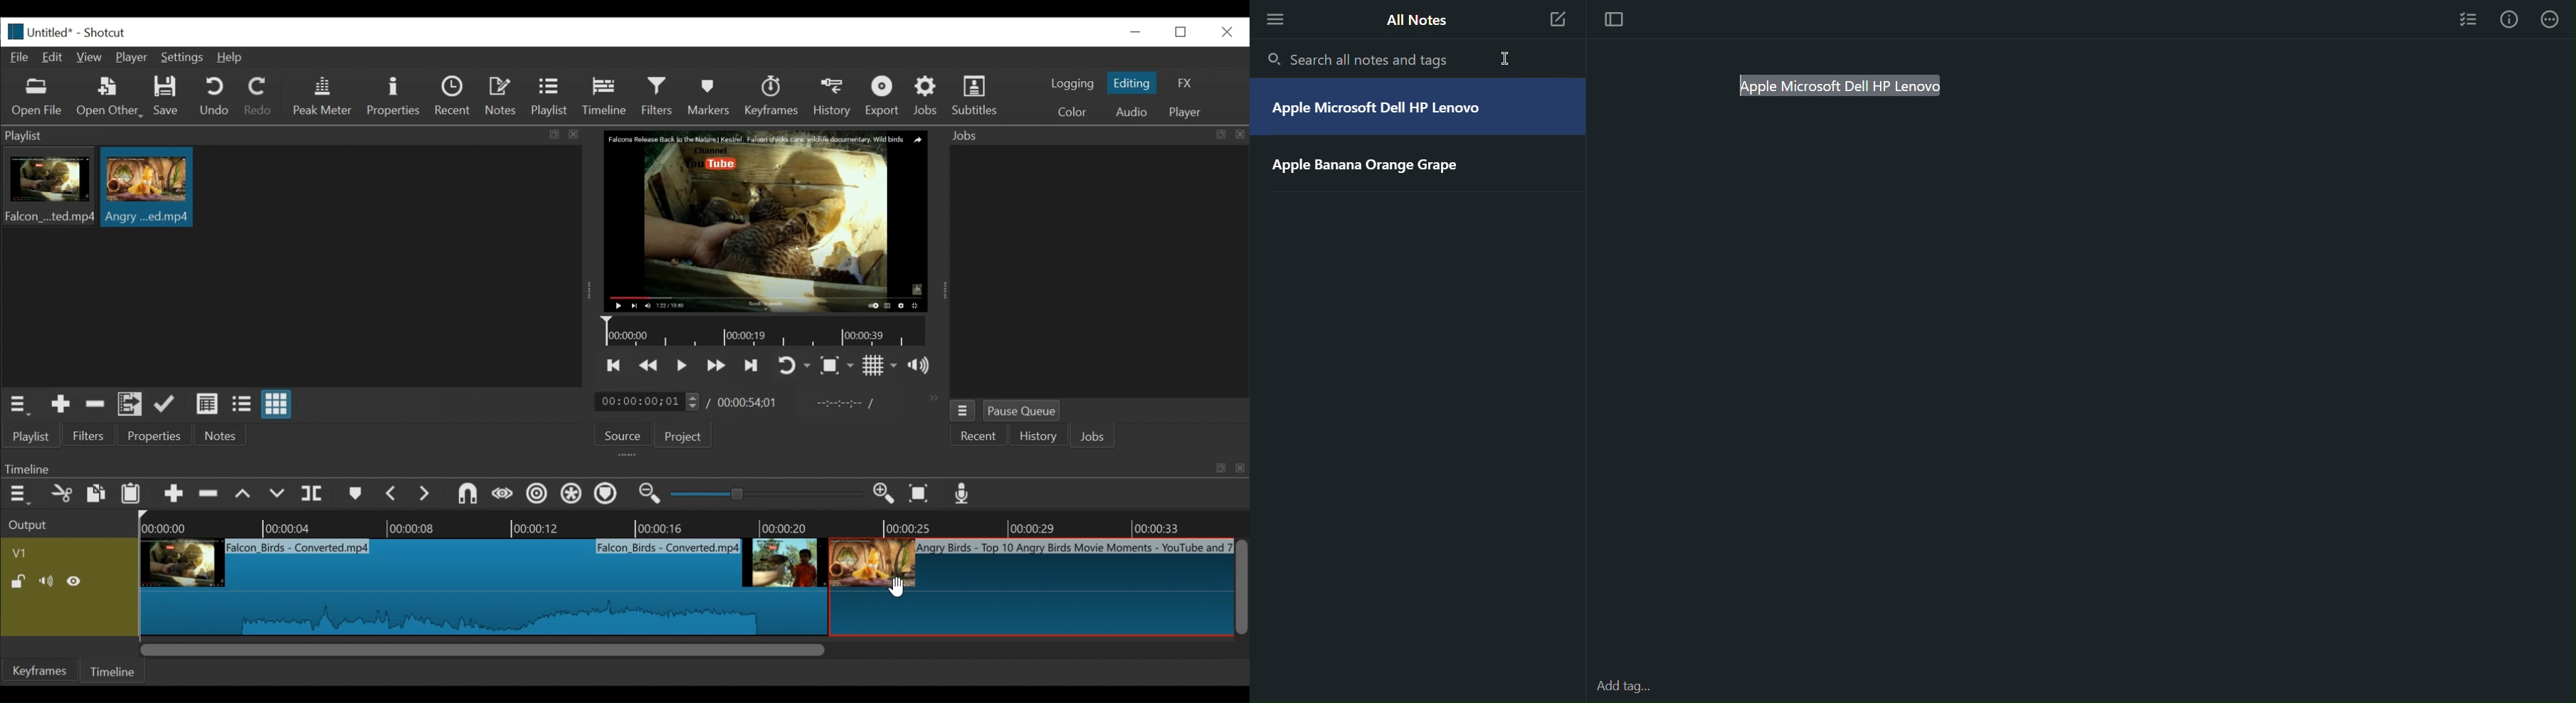 The height and width of the screenshot is (728, 2576). Describe the element at coordinates (980, 437) in the screenshot. I see `Recent` at that location.